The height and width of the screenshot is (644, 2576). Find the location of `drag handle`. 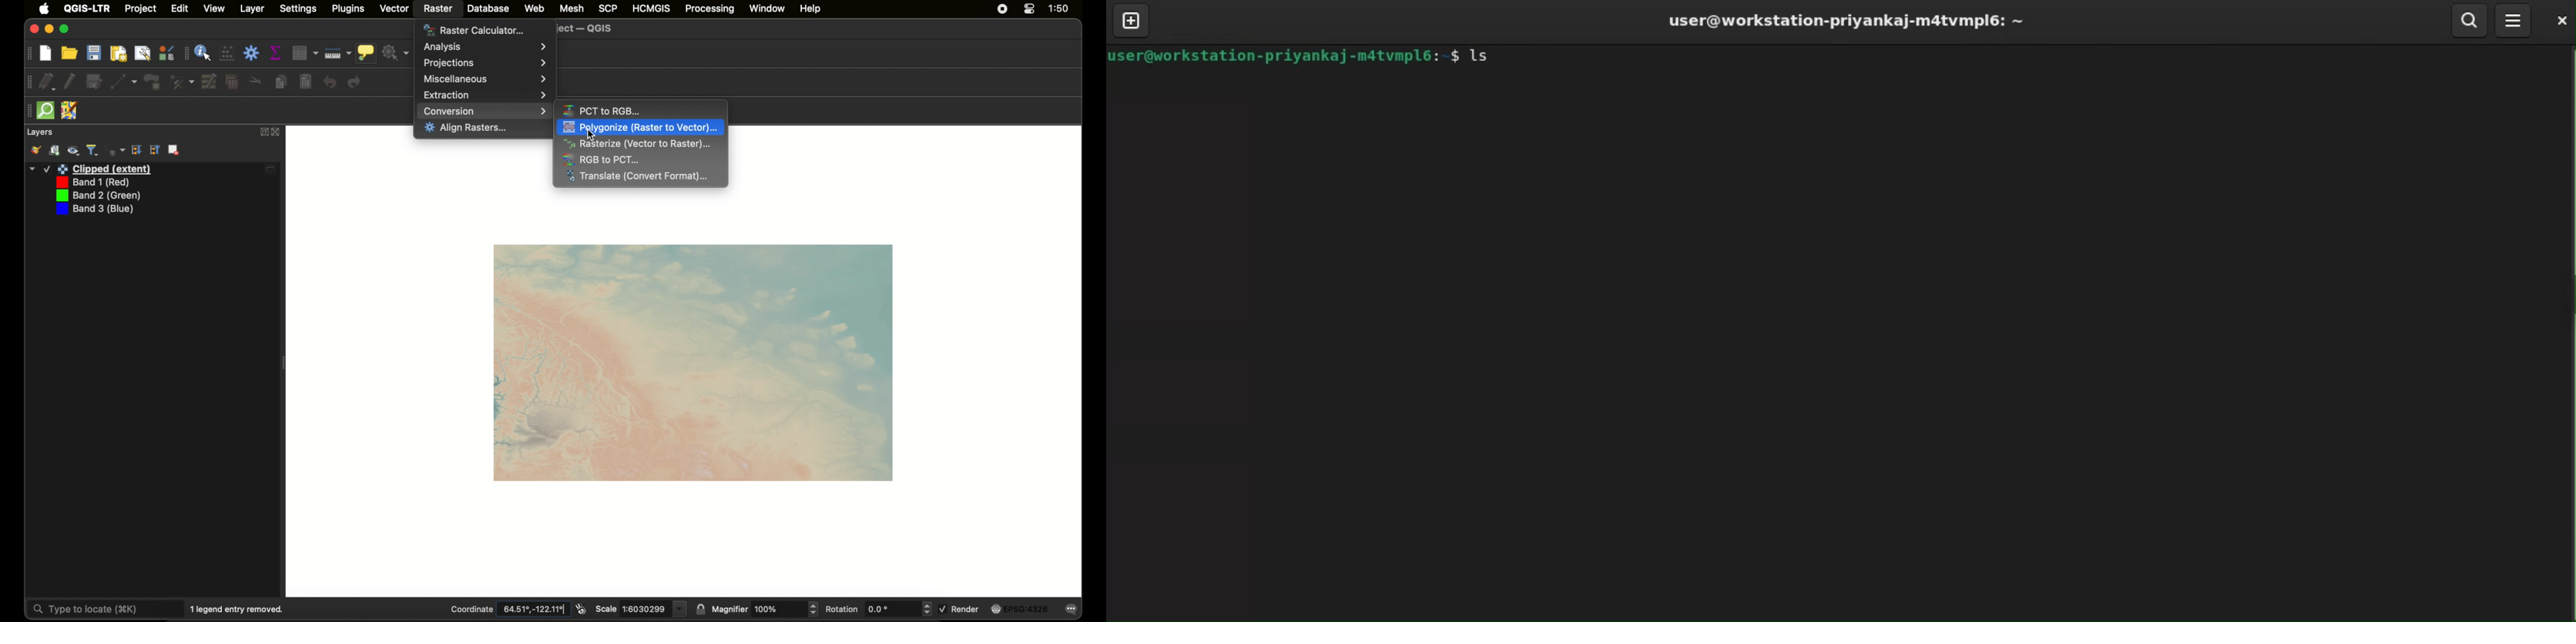

drag handle is located at coordinates (185, 54).